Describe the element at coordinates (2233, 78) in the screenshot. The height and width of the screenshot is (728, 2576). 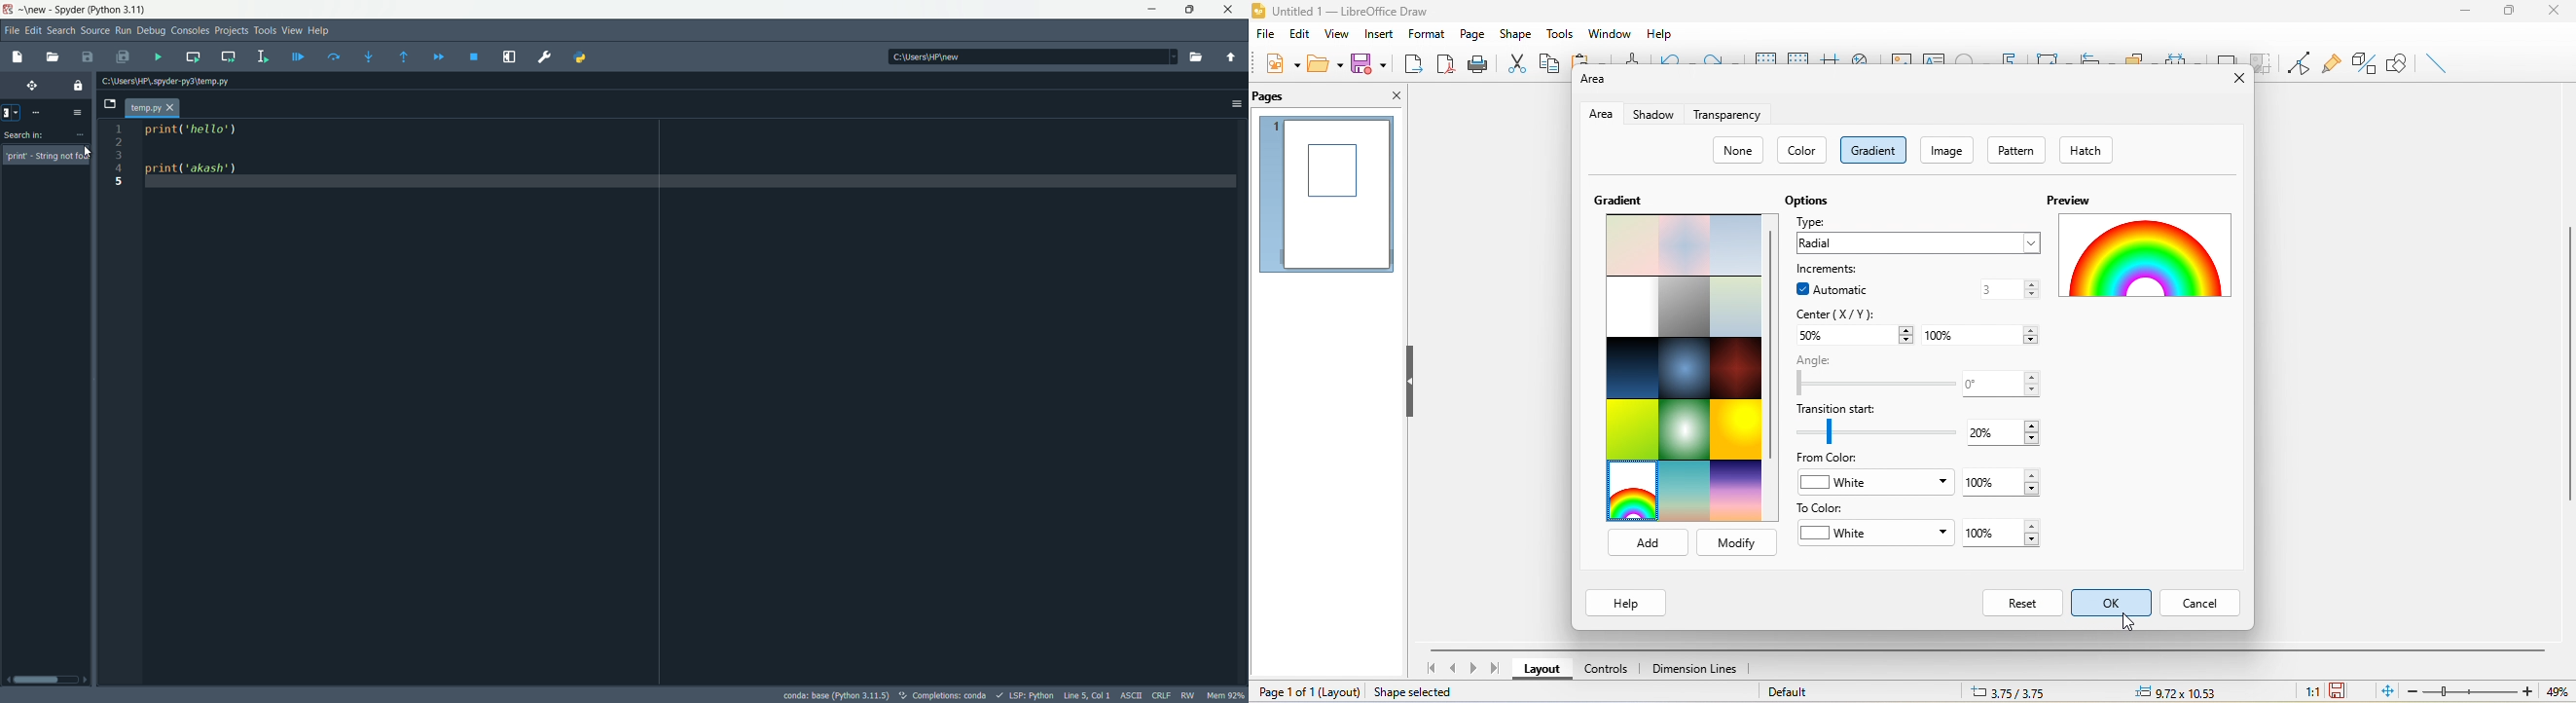
I see `close` at that location.